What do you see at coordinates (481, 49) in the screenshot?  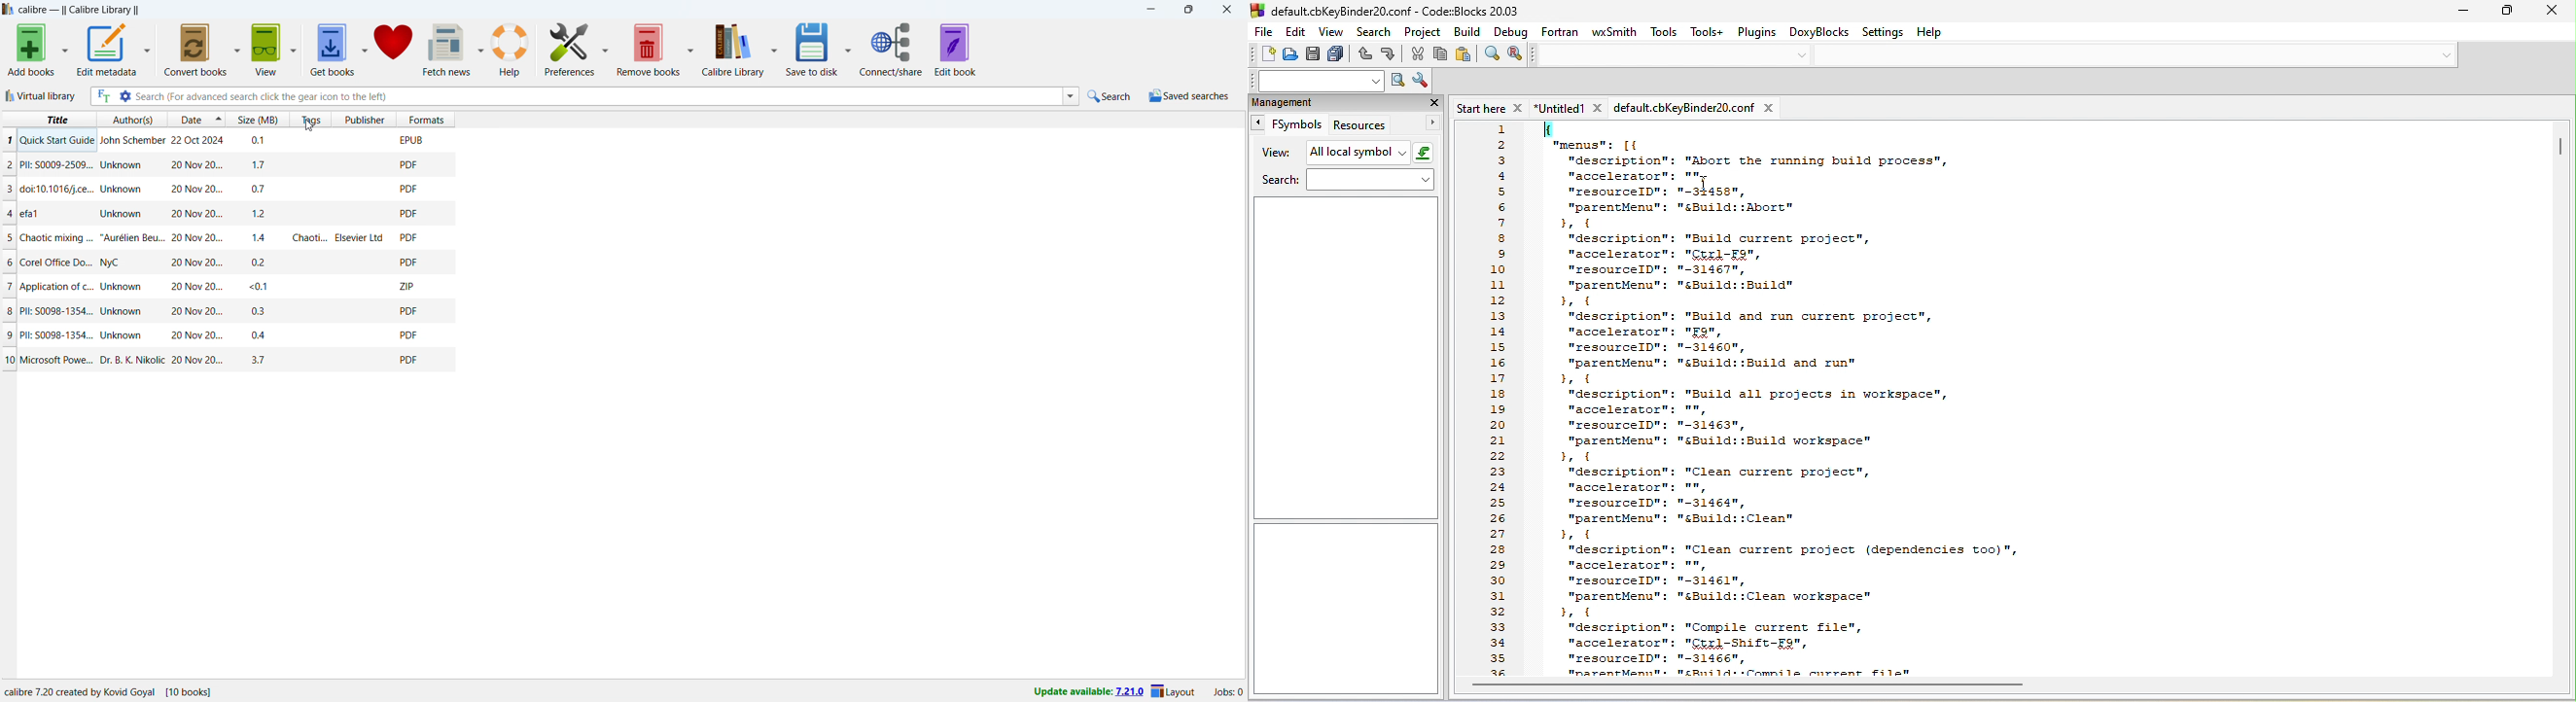 I see `fetch news options` at bounding box center [481, 49].